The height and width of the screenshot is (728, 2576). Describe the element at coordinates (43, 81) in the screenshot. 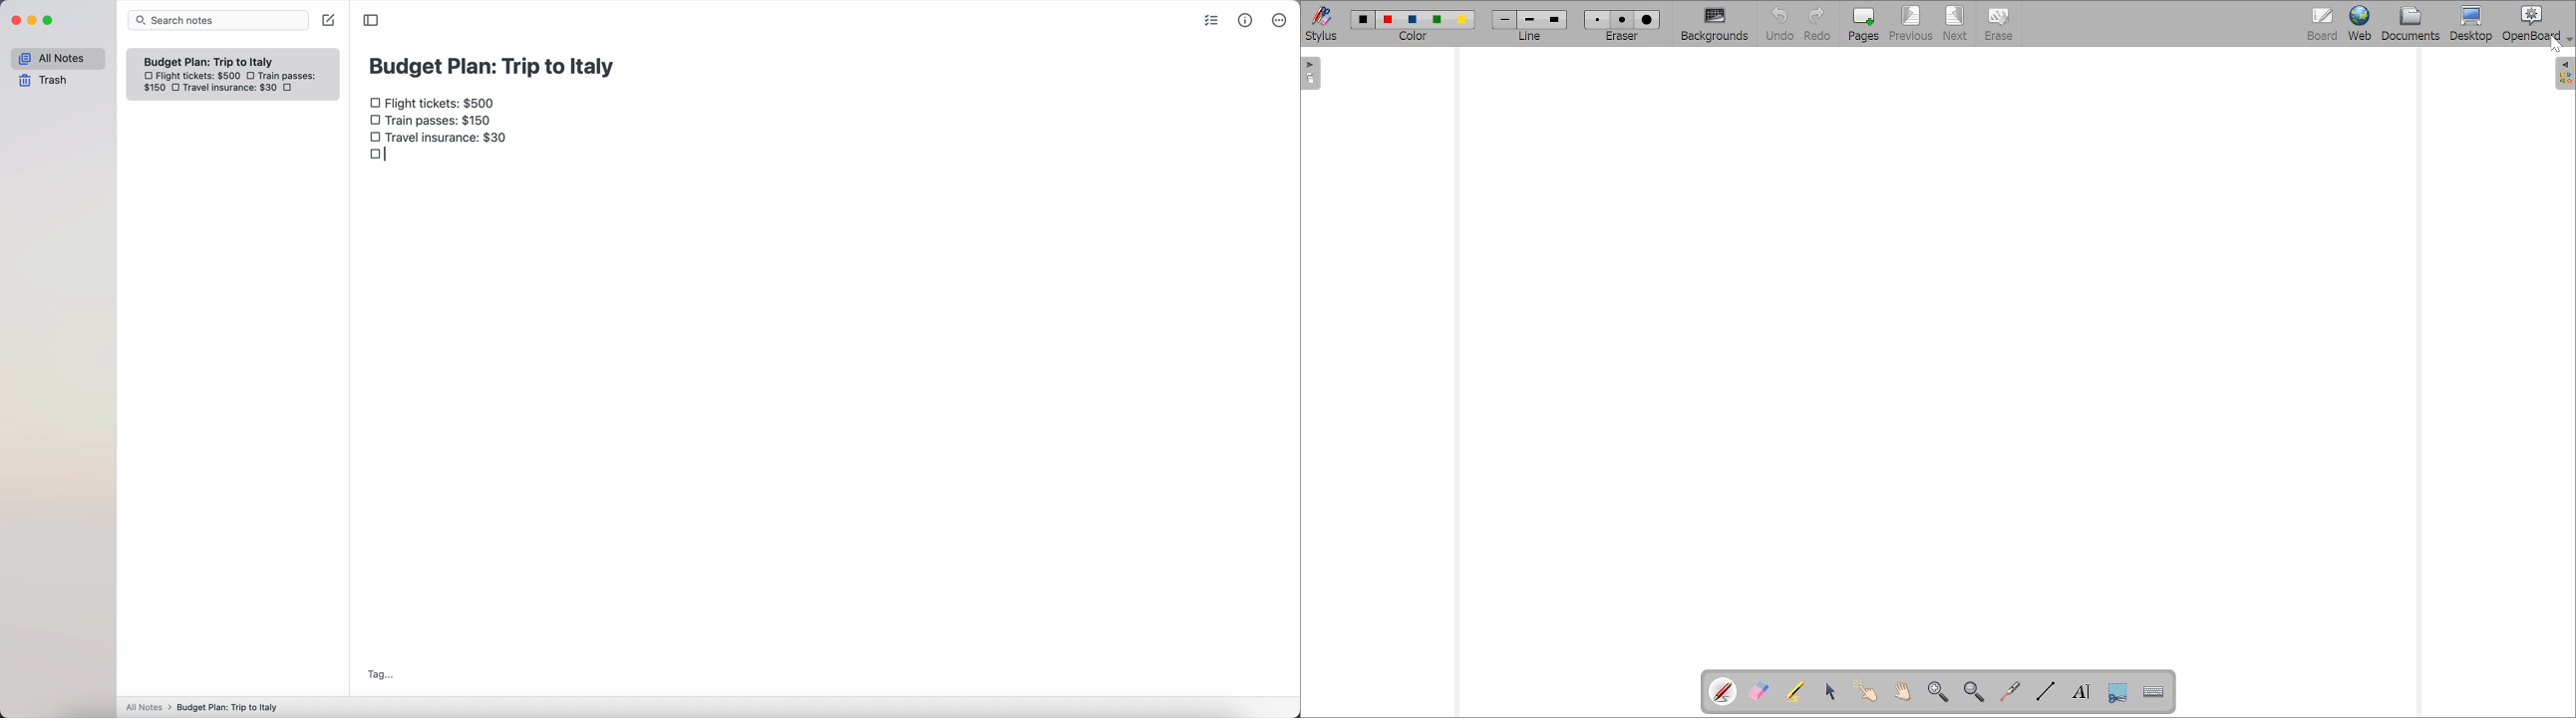

I see `trash` at that location.